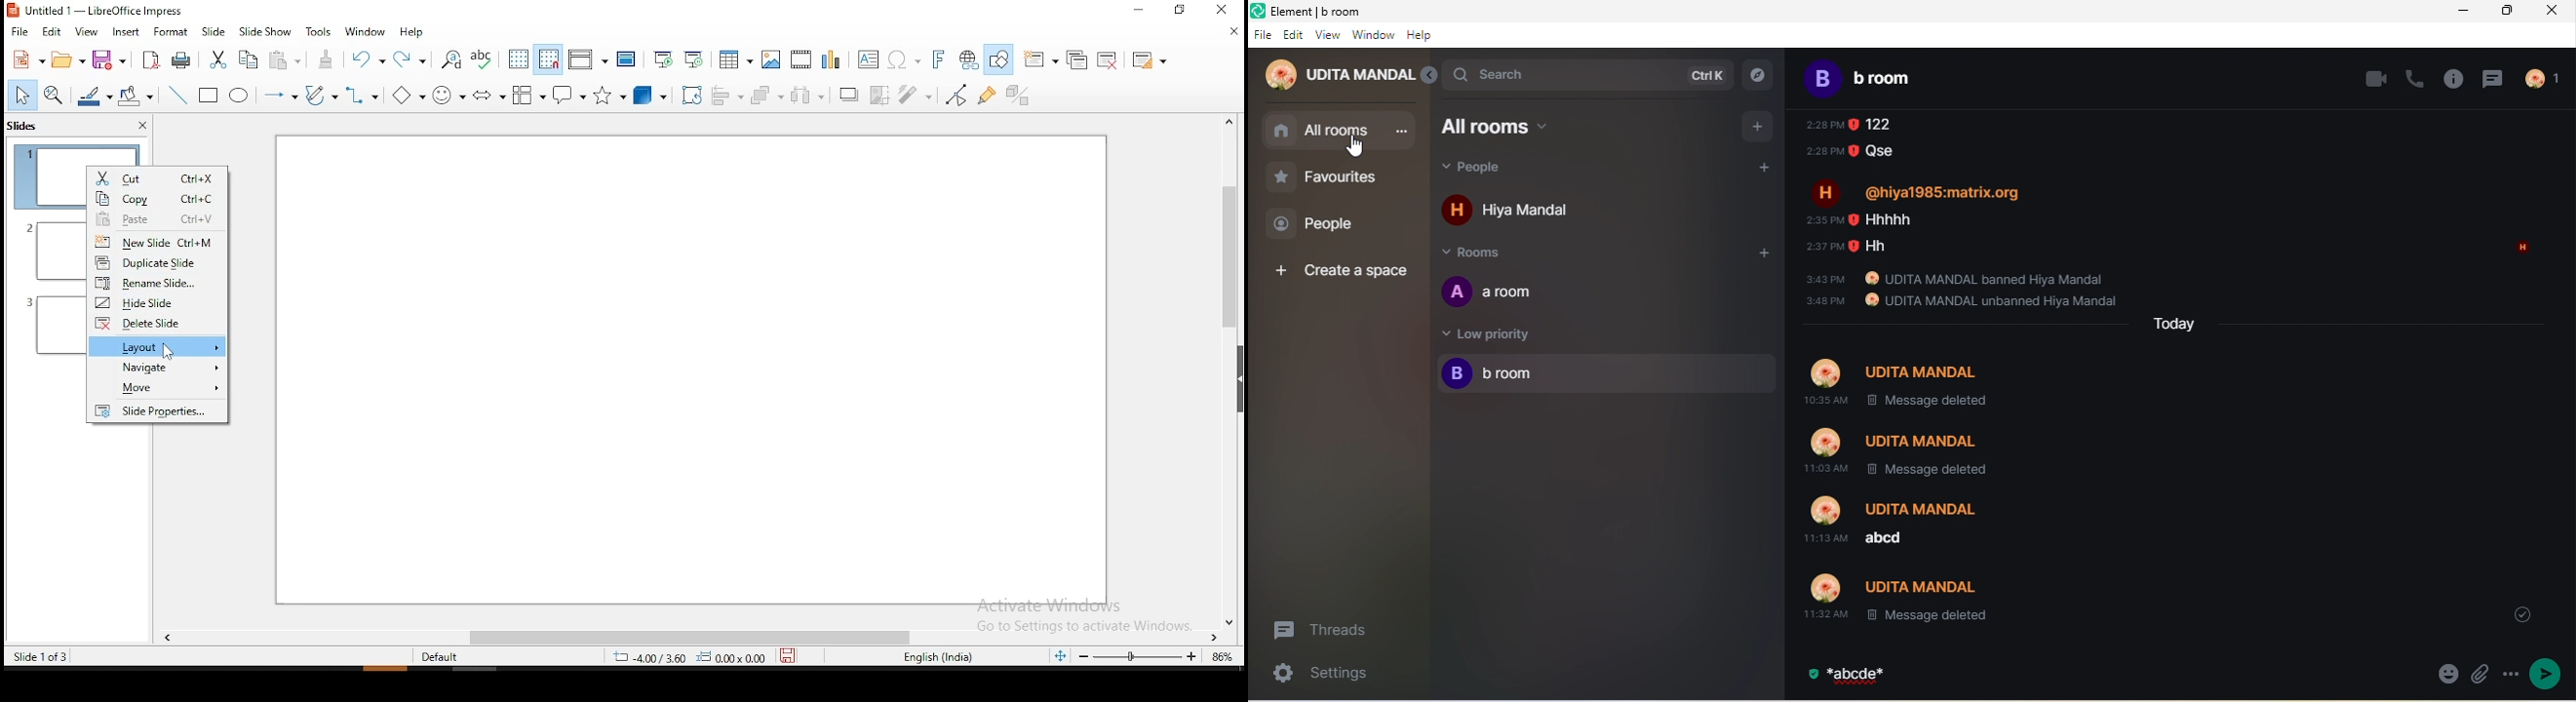 The height and width of the screenshot is (728, 2576). What do you see at coordinates (156, 324) in the screenshot?
I see `delete slide` at bounding box center [156, 324].